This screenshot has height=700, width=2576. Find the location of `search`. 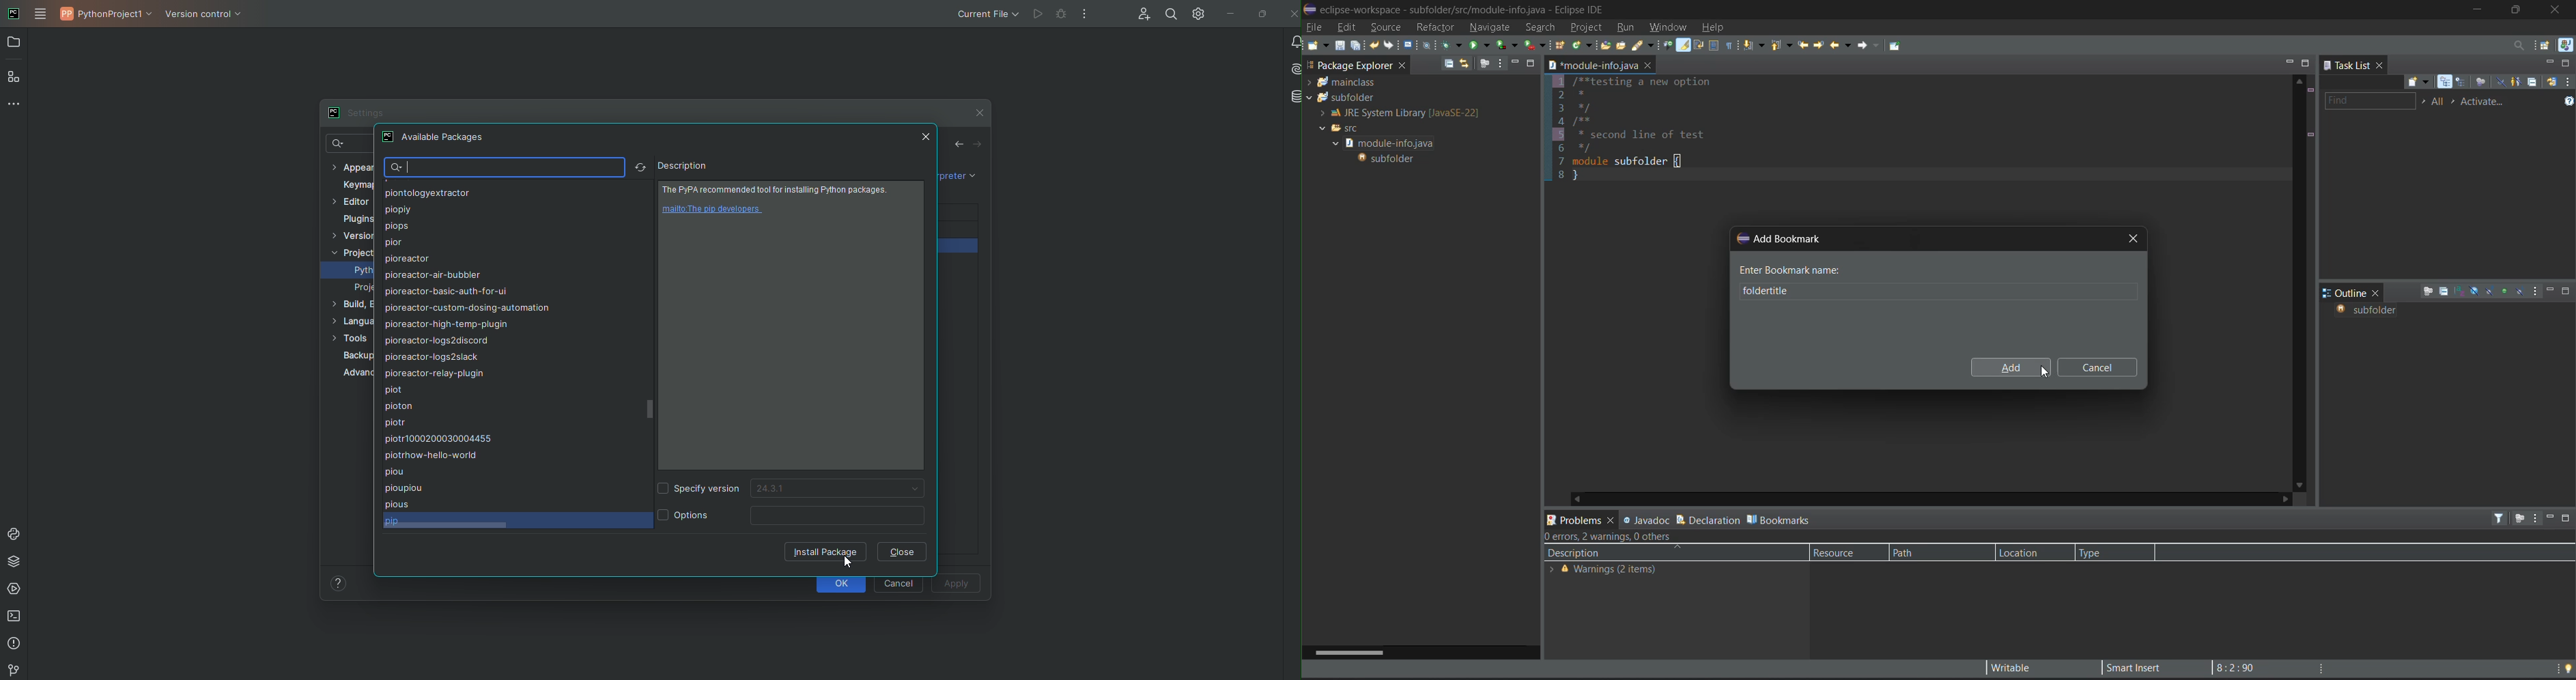

search is located at coordinates (1540, 27).